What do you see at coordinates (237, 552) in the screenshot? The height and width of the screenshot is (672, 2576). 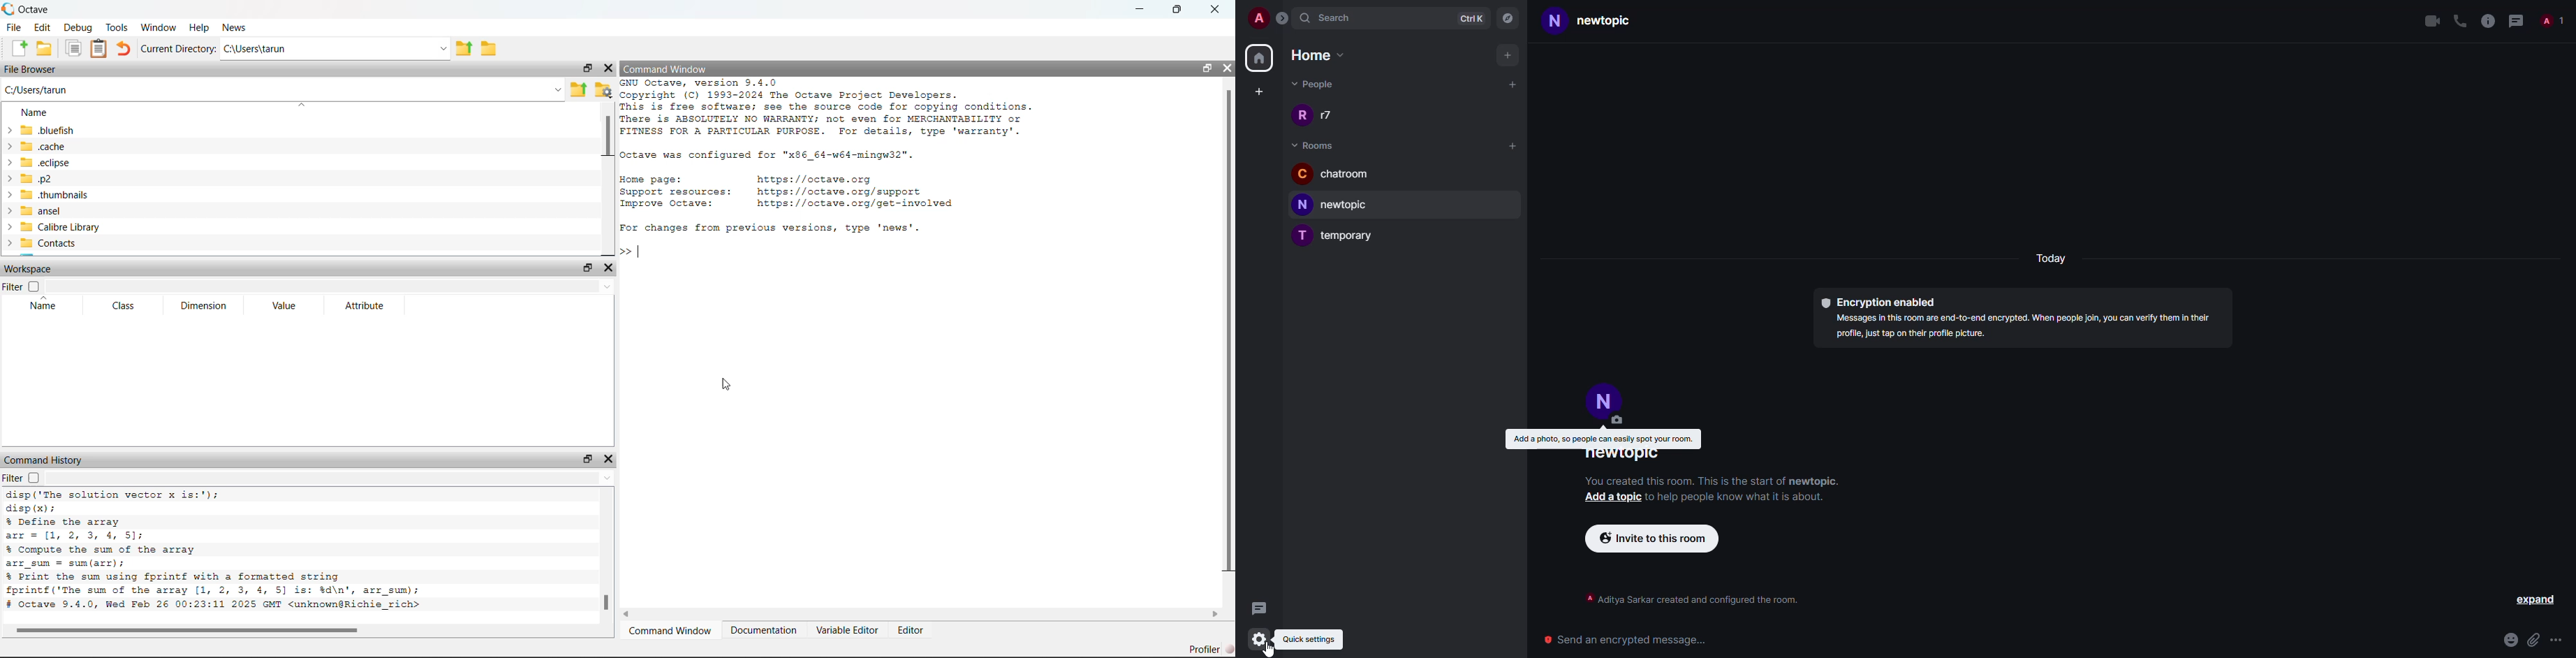 I see `disp('The solution vector x is:');

disp (x);

% Define the array

arr = [1, 2, 3, 4, SI;

% Compute the sum of the array

arr_sum = sum(arr);

% Print the sum using fprintf with a formatted string
fprintf('The sum of the array [1, 2, 3, 4, 5] is: %d\n', arr_sum);
# Octave 9.4.0, Wed Feb 26 00:23:11 2025 GMT <unknown@Richie_rich>` at bounding box center [237, 552].